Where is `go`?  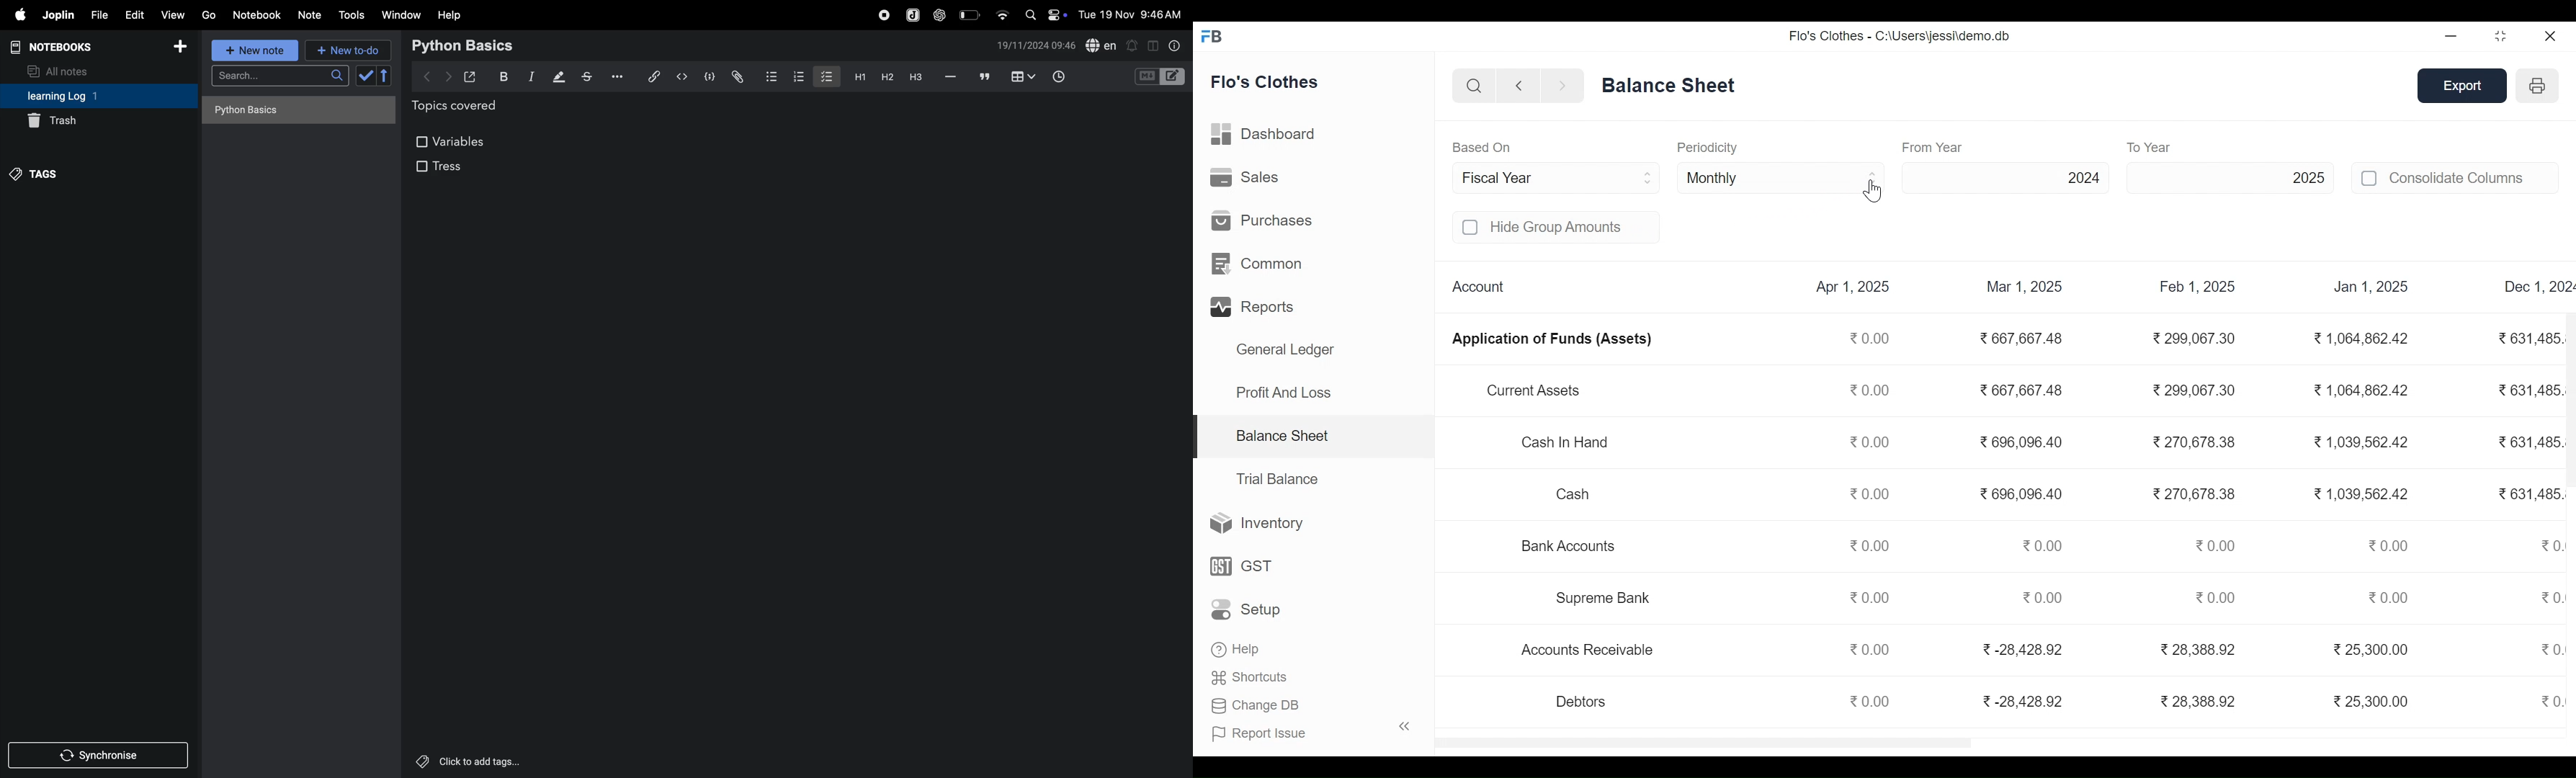
go is located at coordinates (208, 15).